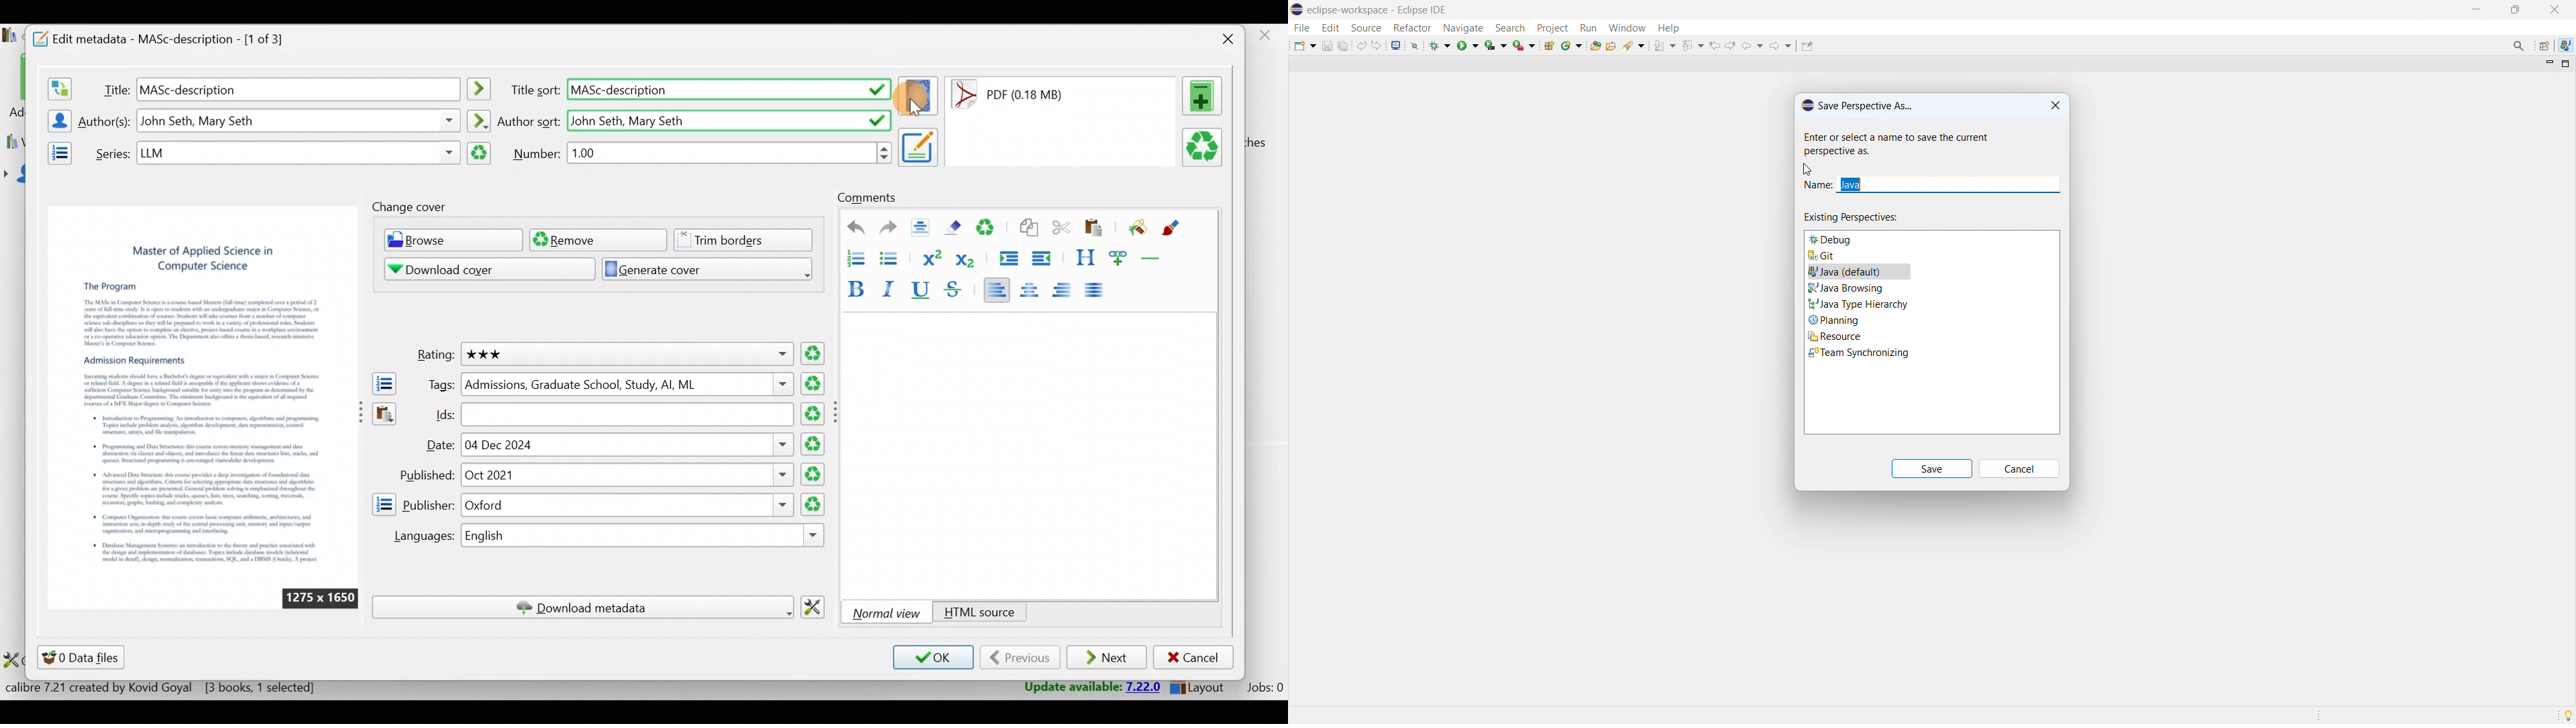 The image size is (2576, 728). What do you see at coordinates (413, 207) in the screenshot?
I see `Change cover` at bounding box center [413, 207].